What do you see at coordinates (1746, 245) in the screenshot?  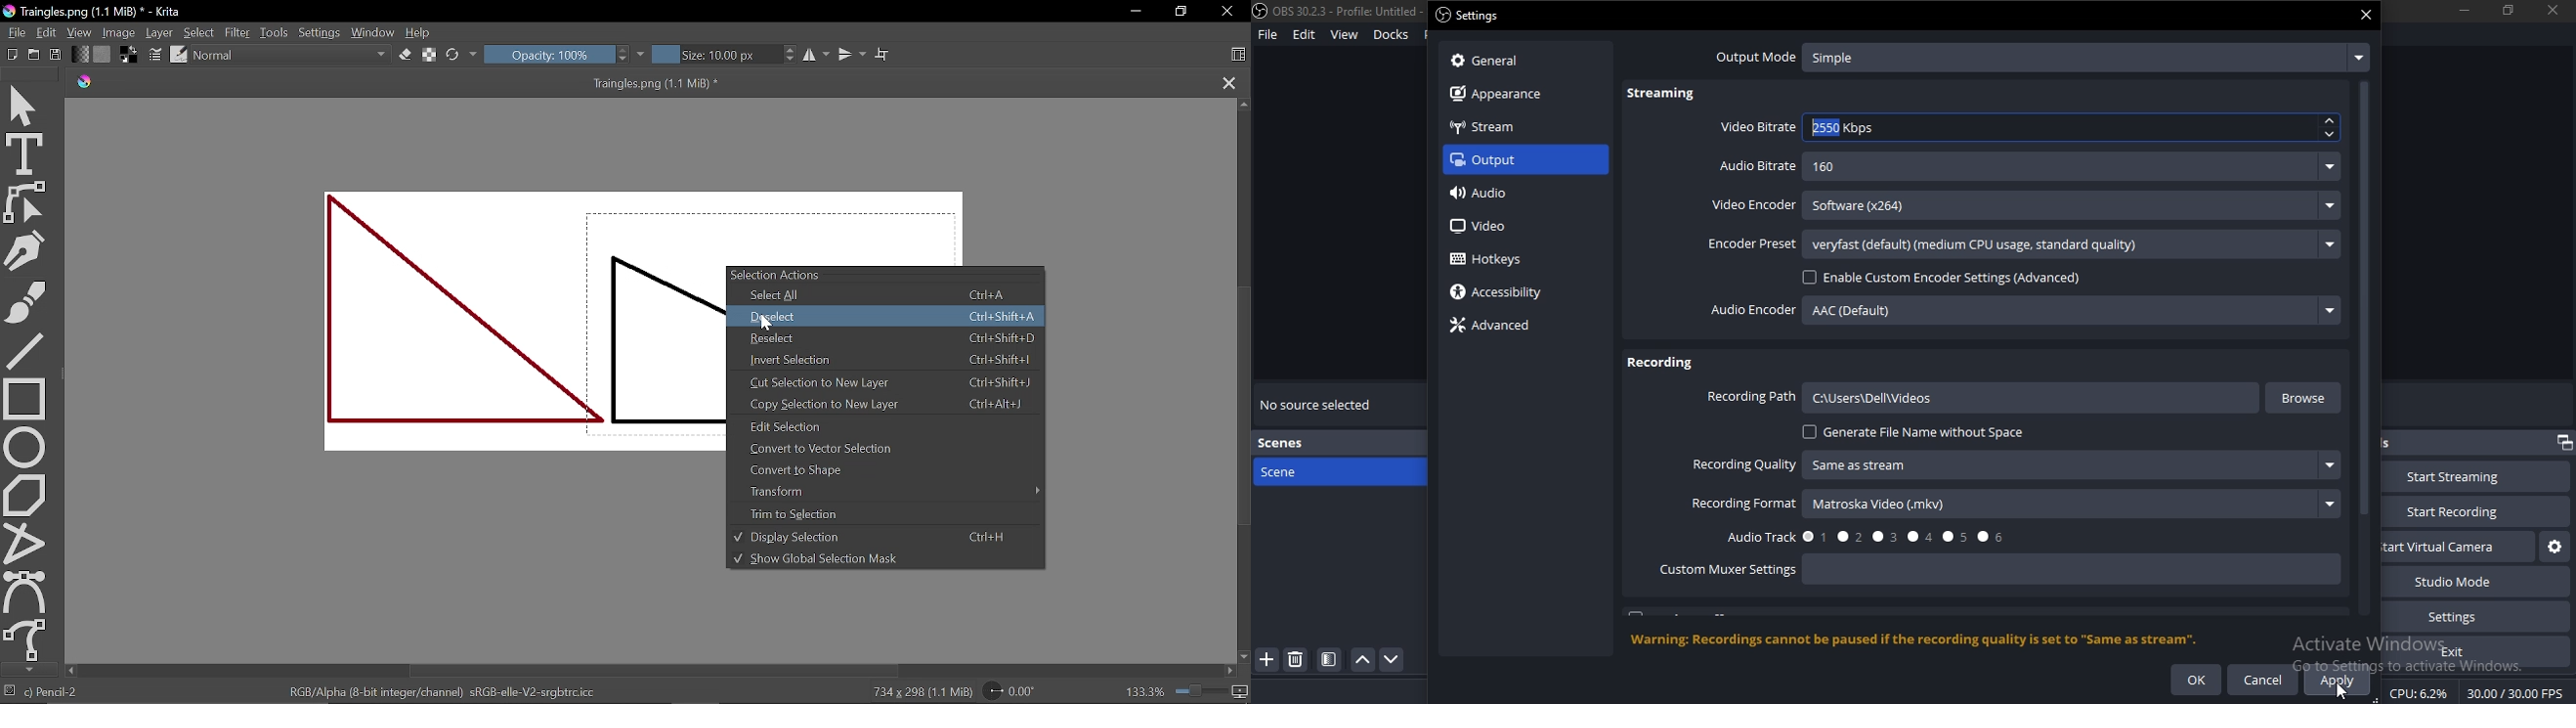 I see `encoder preset` at bounding box center [1746, 245].